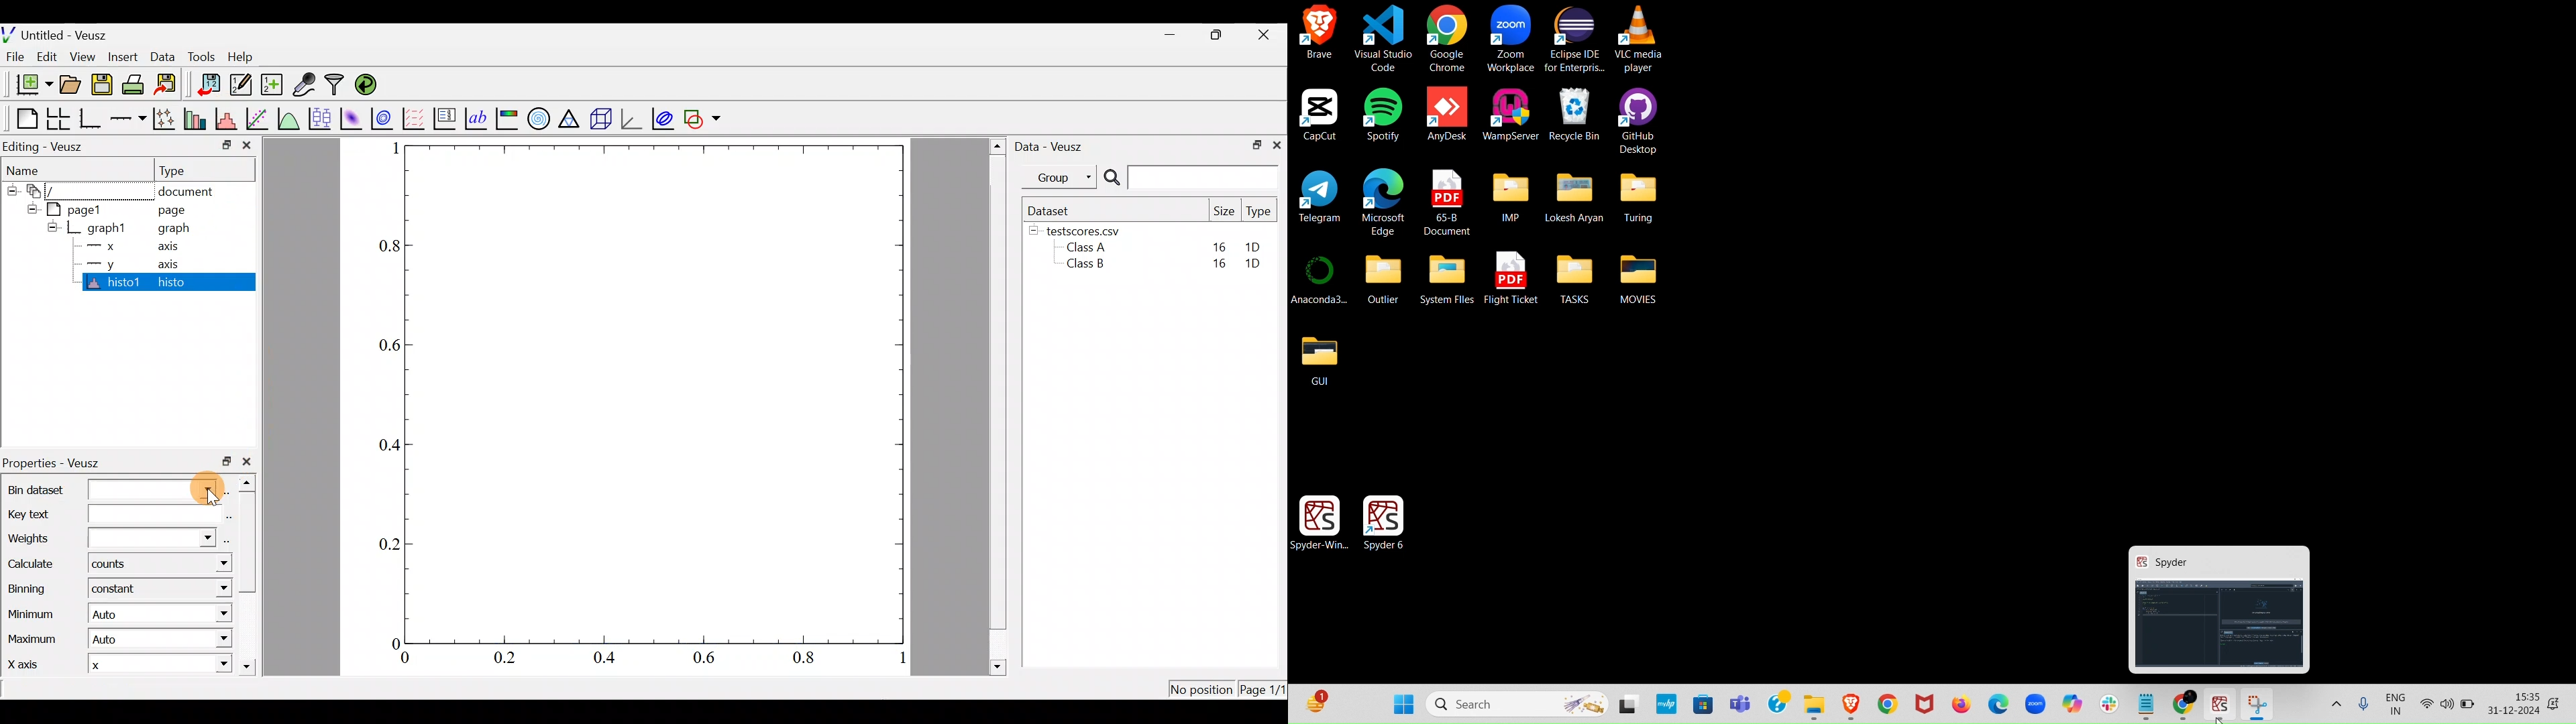 The height and width of the screenshot is (728, 2576). What do you see at coordinates (1576, 40) in the screenshot?
I see `Eclipse IDE for enterprise` at bounding box center [1576, 40].